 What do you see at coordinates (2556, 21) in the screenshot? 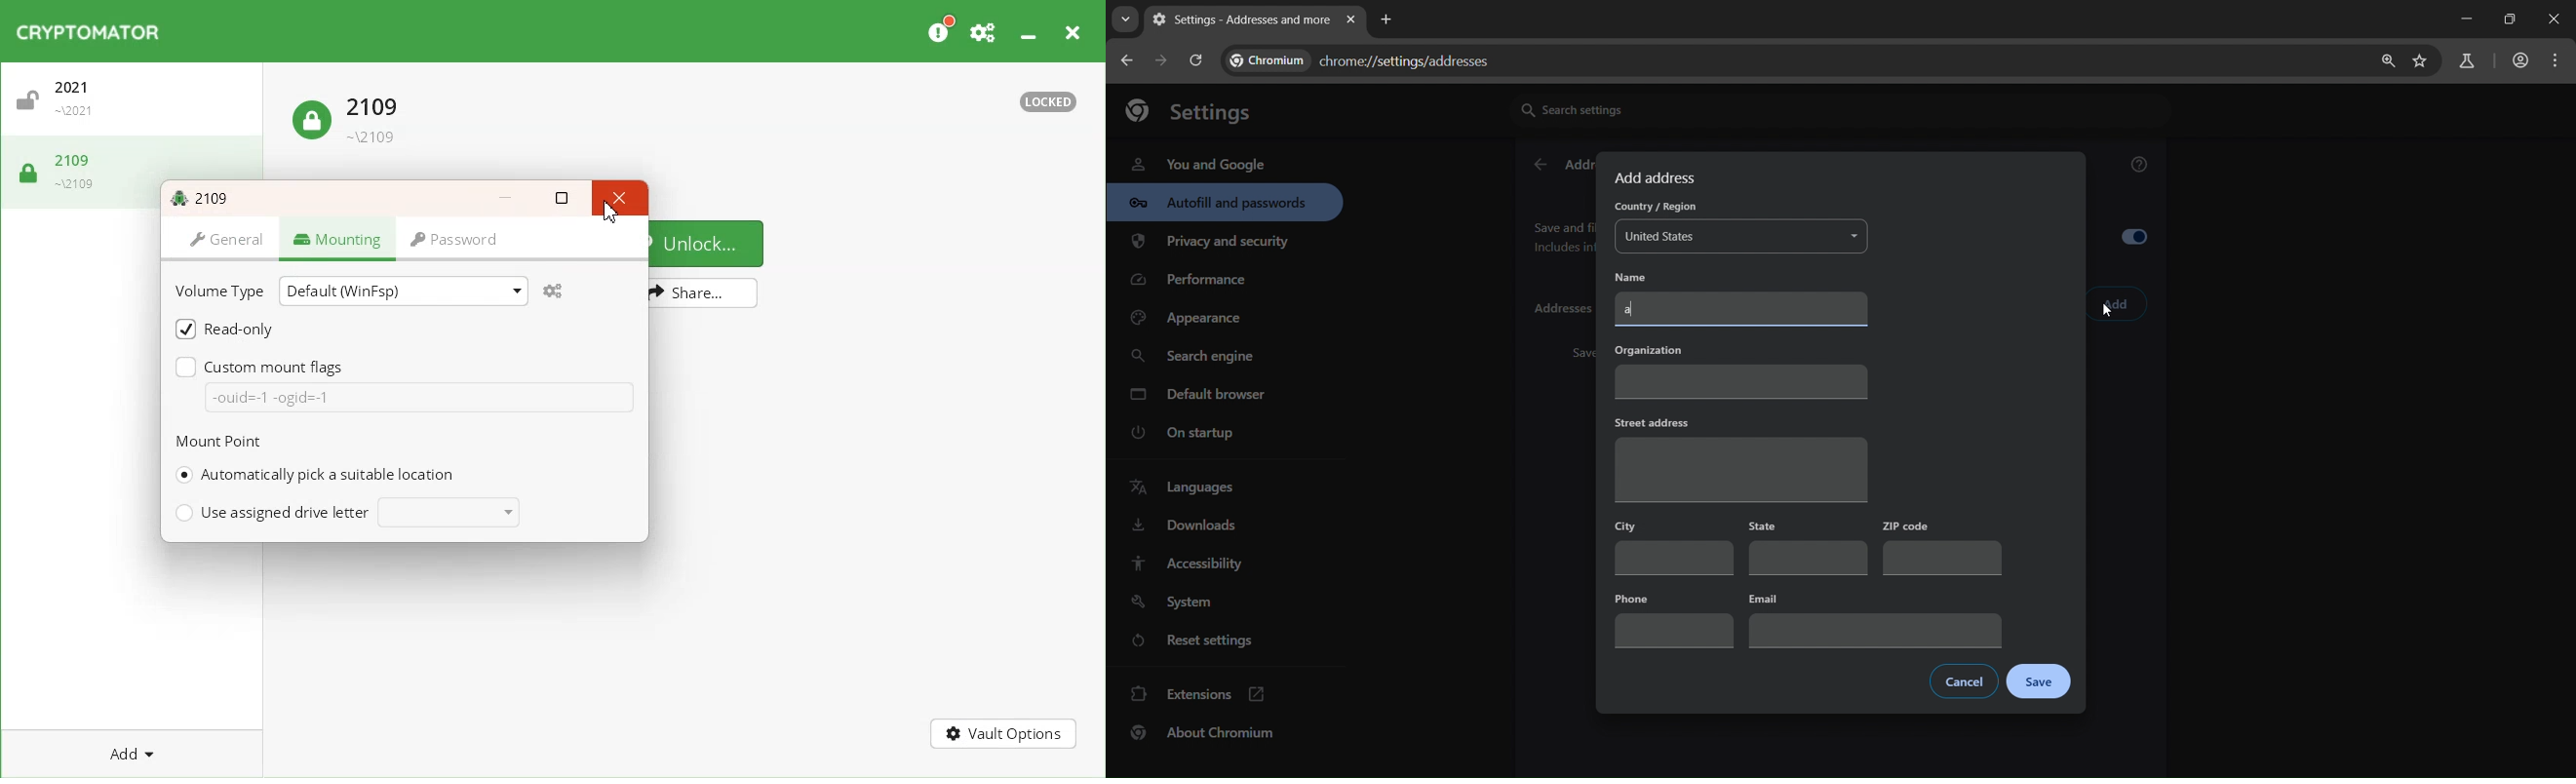
I see `close` at bounding box center [2556, 21].